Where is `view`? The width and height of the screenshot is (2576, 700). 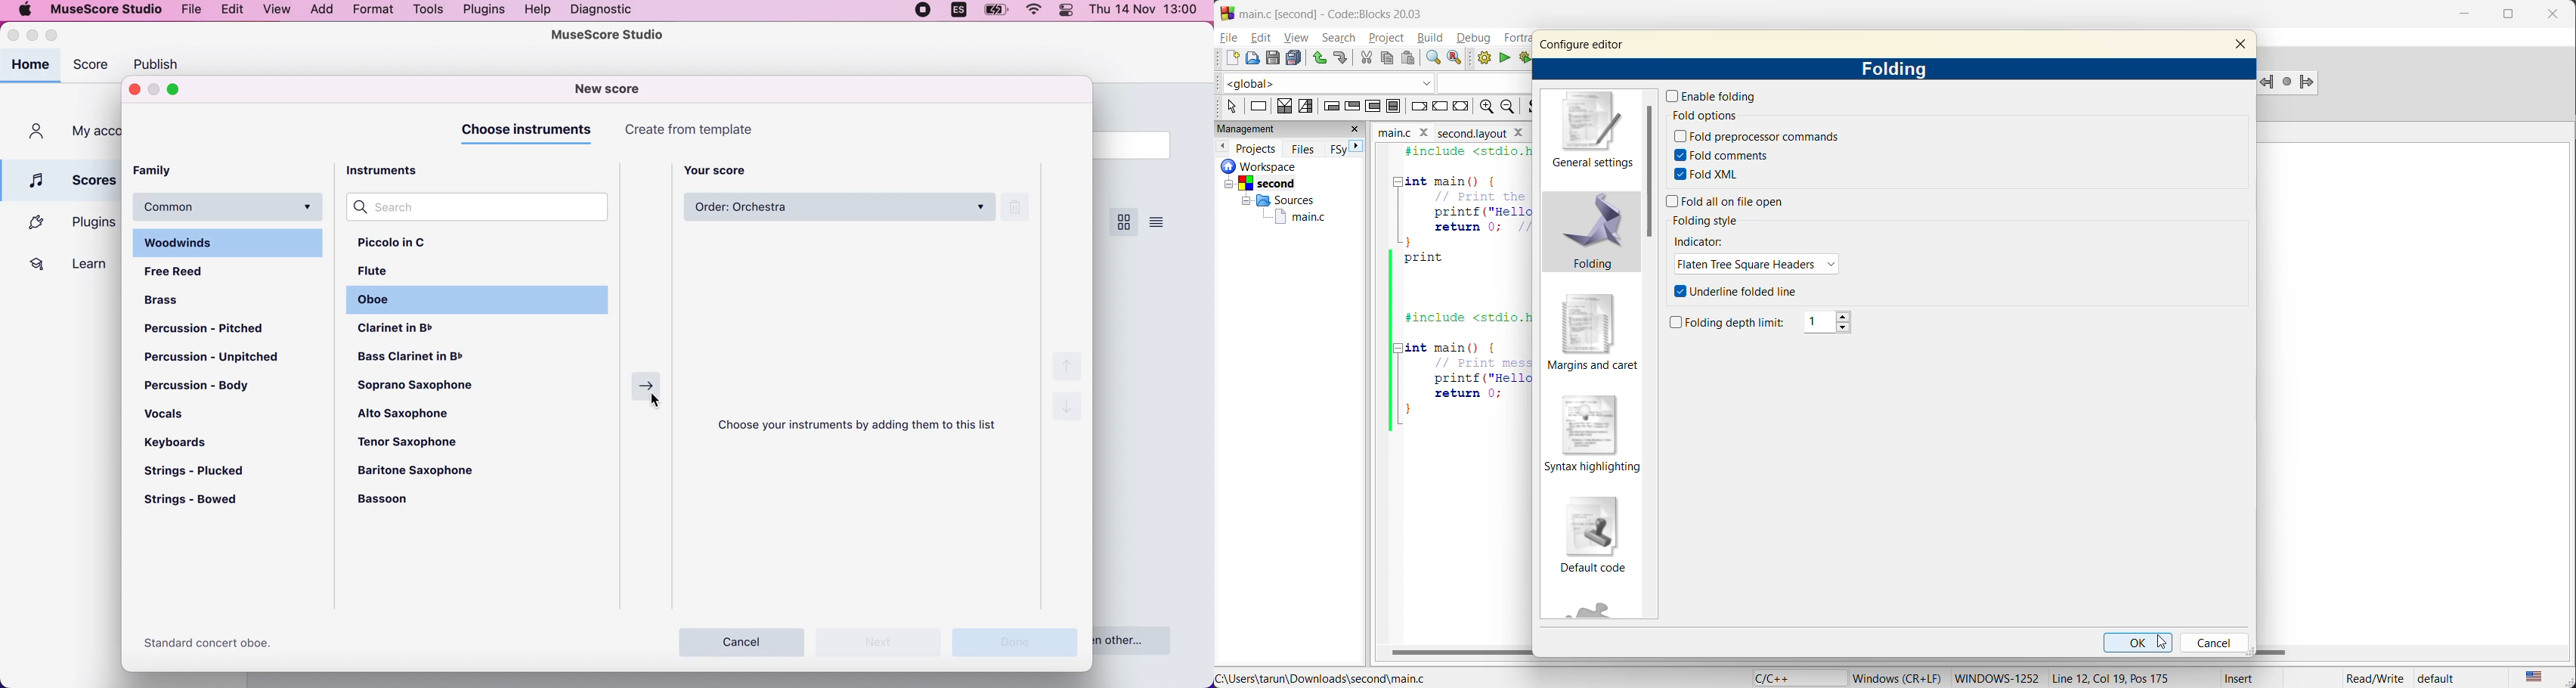 view is located at coordinates (1295, 37).